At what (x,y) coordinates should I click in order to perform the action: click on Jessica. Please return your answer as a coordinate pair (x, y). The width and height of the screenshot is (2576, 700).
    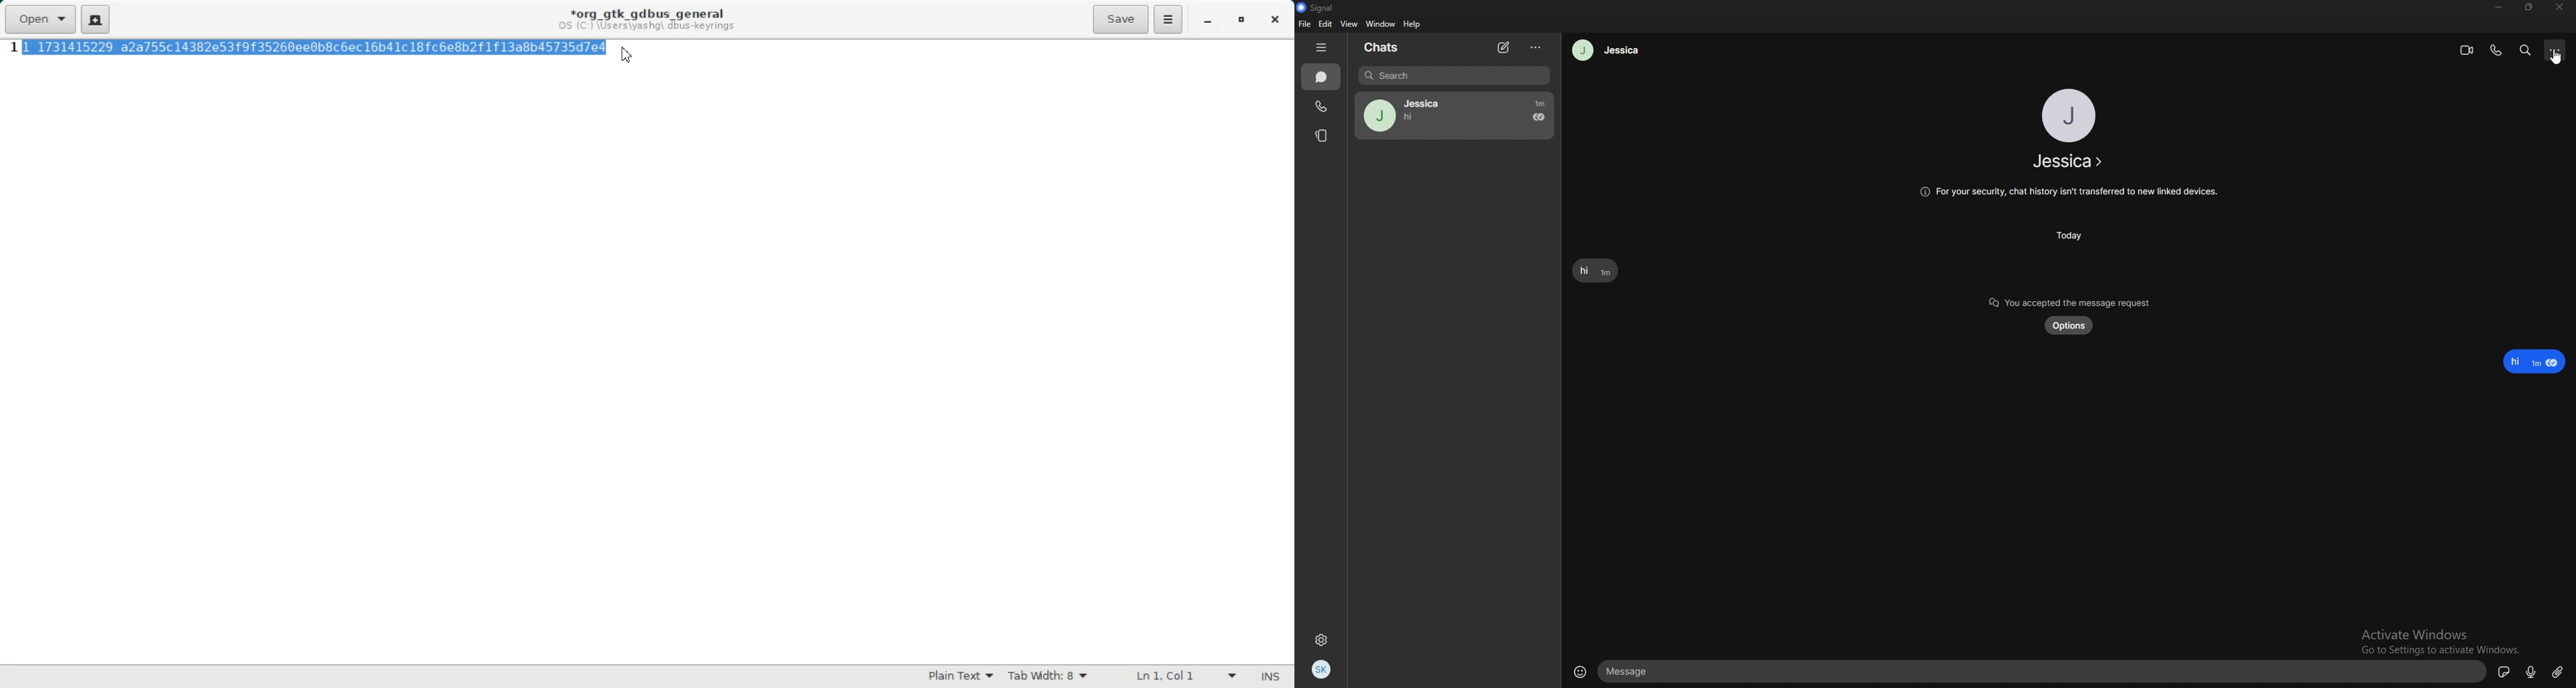
    Looking at the image, I should click on (2067, 162).